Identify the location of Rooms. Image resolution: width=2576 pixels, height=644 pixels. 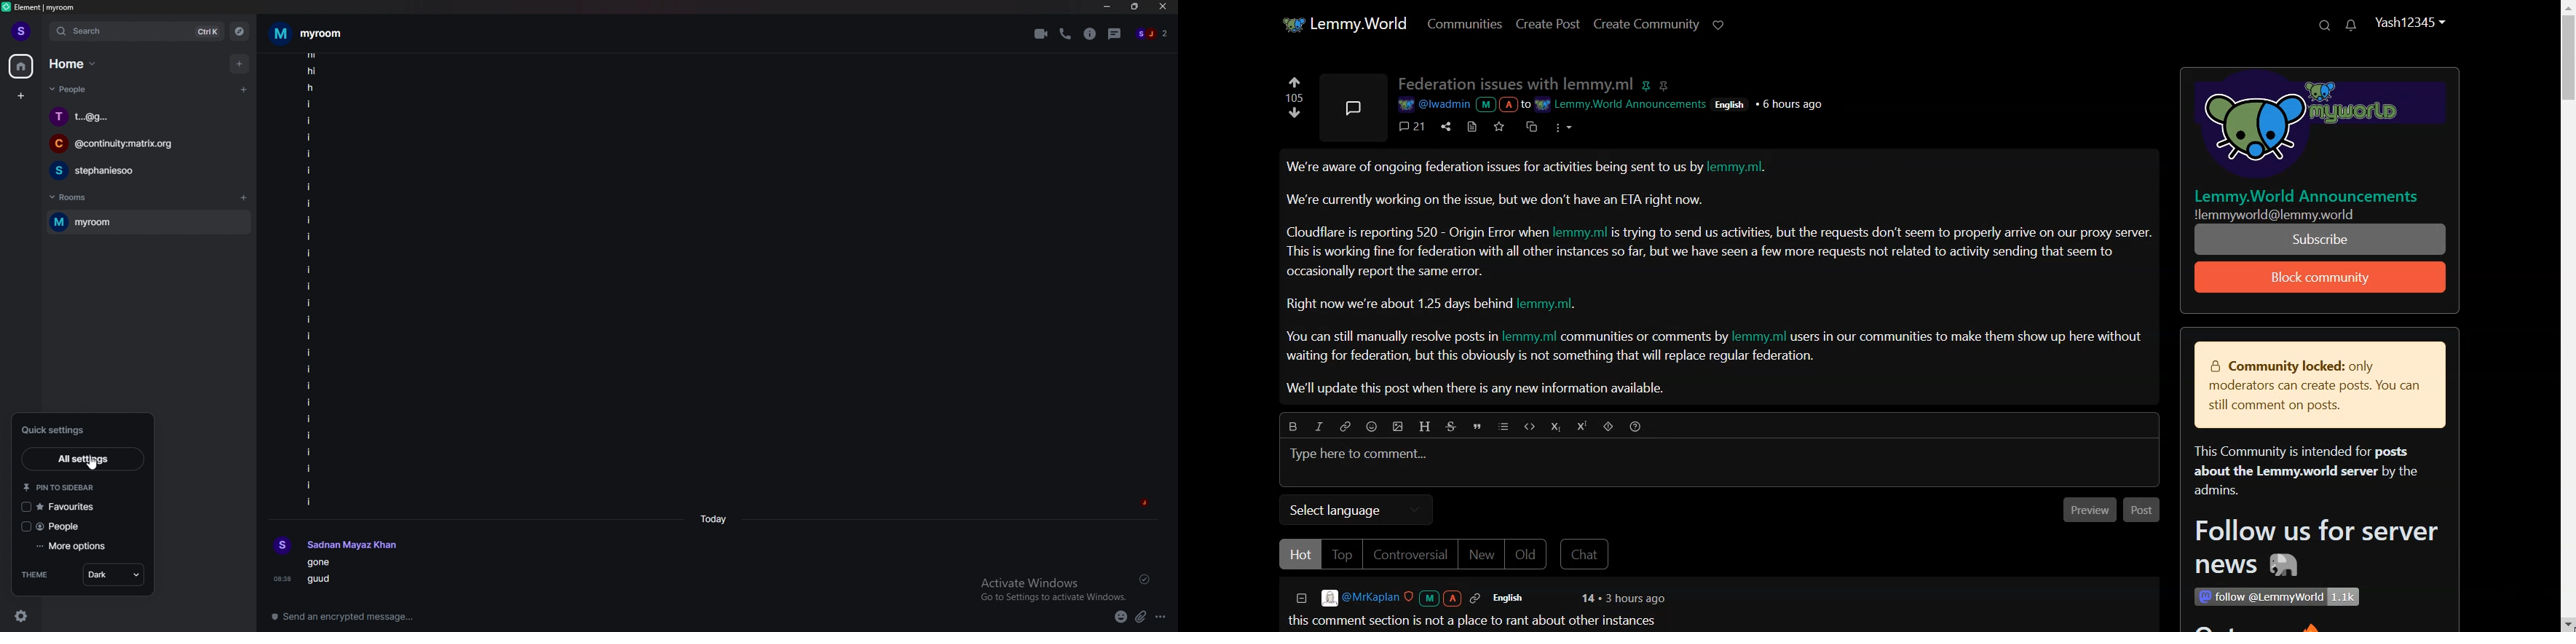
(71, 196).